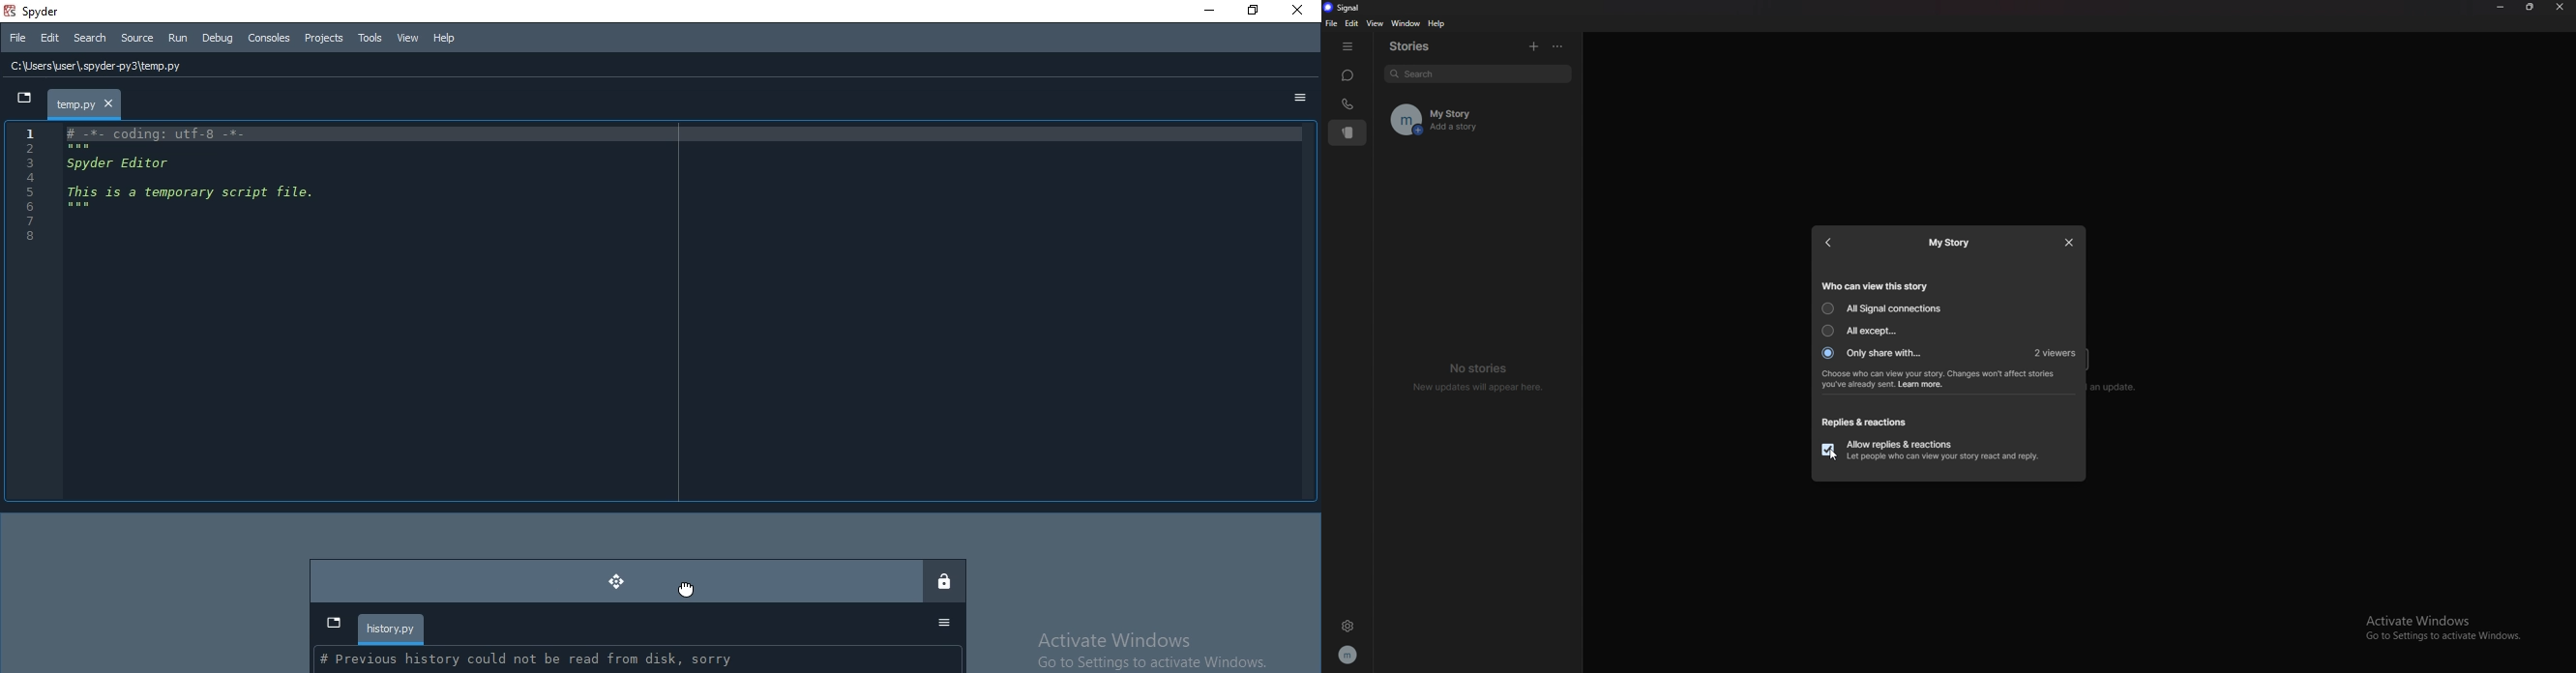 This screenshot has height=700, width=2576. What do you see at coordinates (1483, 367) in the screenshot?
I see `No stories` at bounding box center [1483, 367].